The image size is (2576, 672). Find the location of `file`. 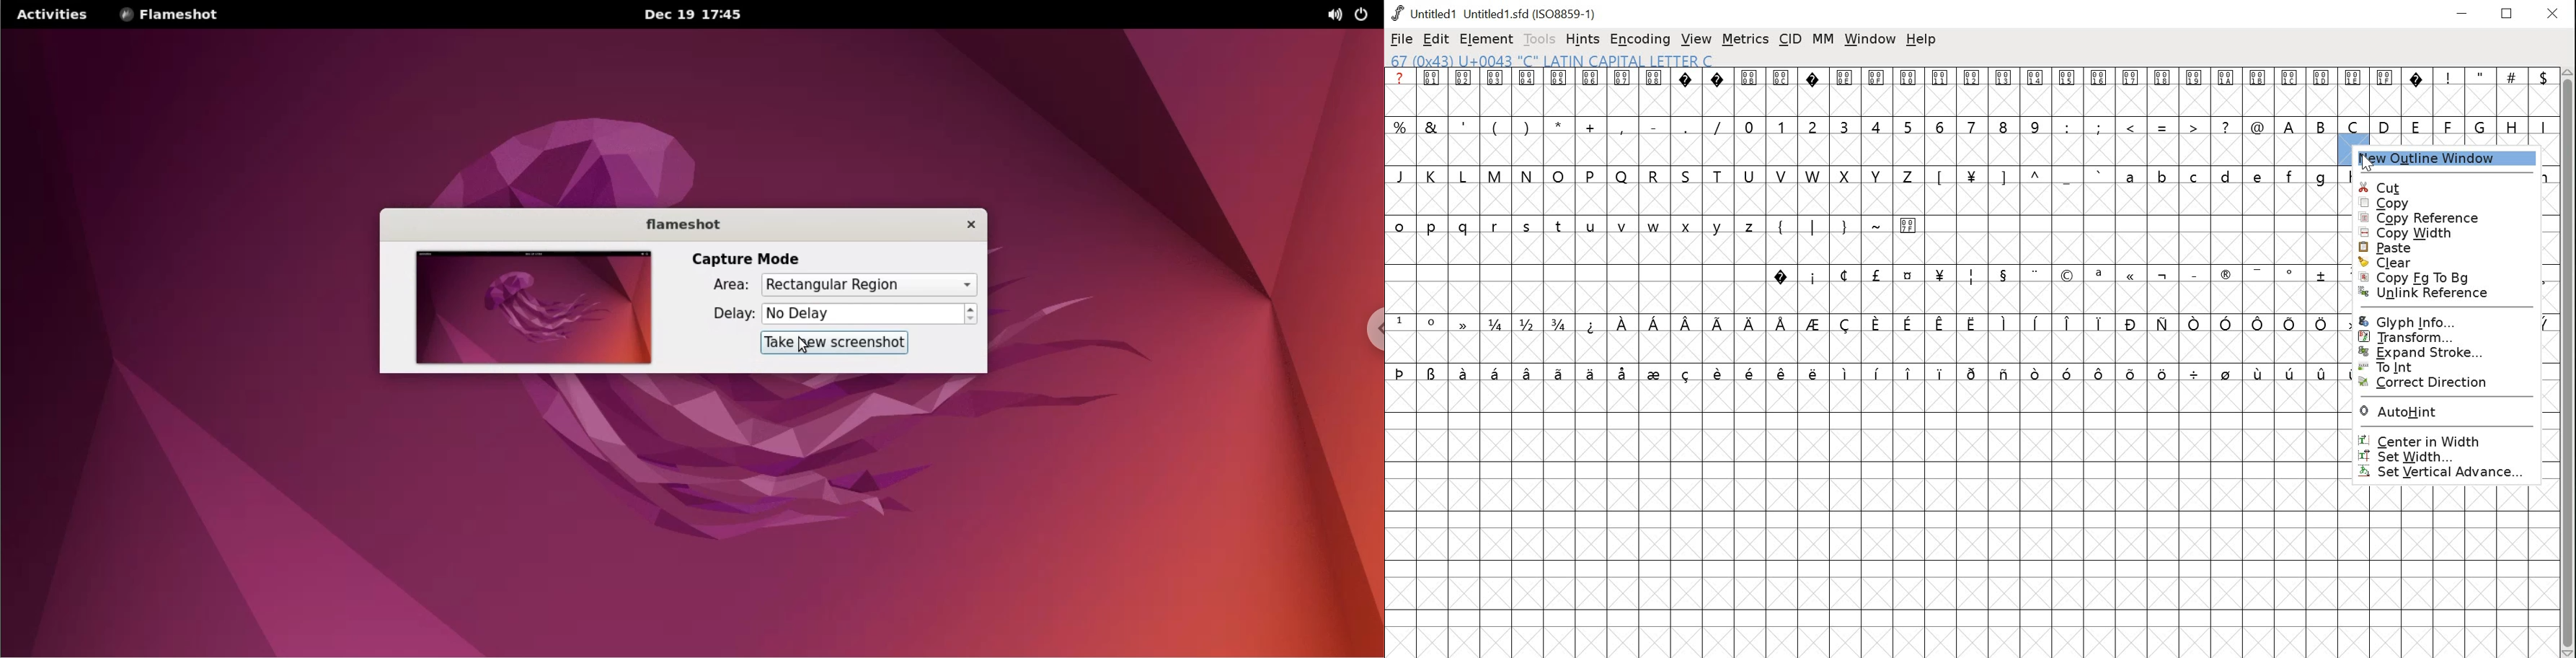

file is located at coordinates (1401, 39).